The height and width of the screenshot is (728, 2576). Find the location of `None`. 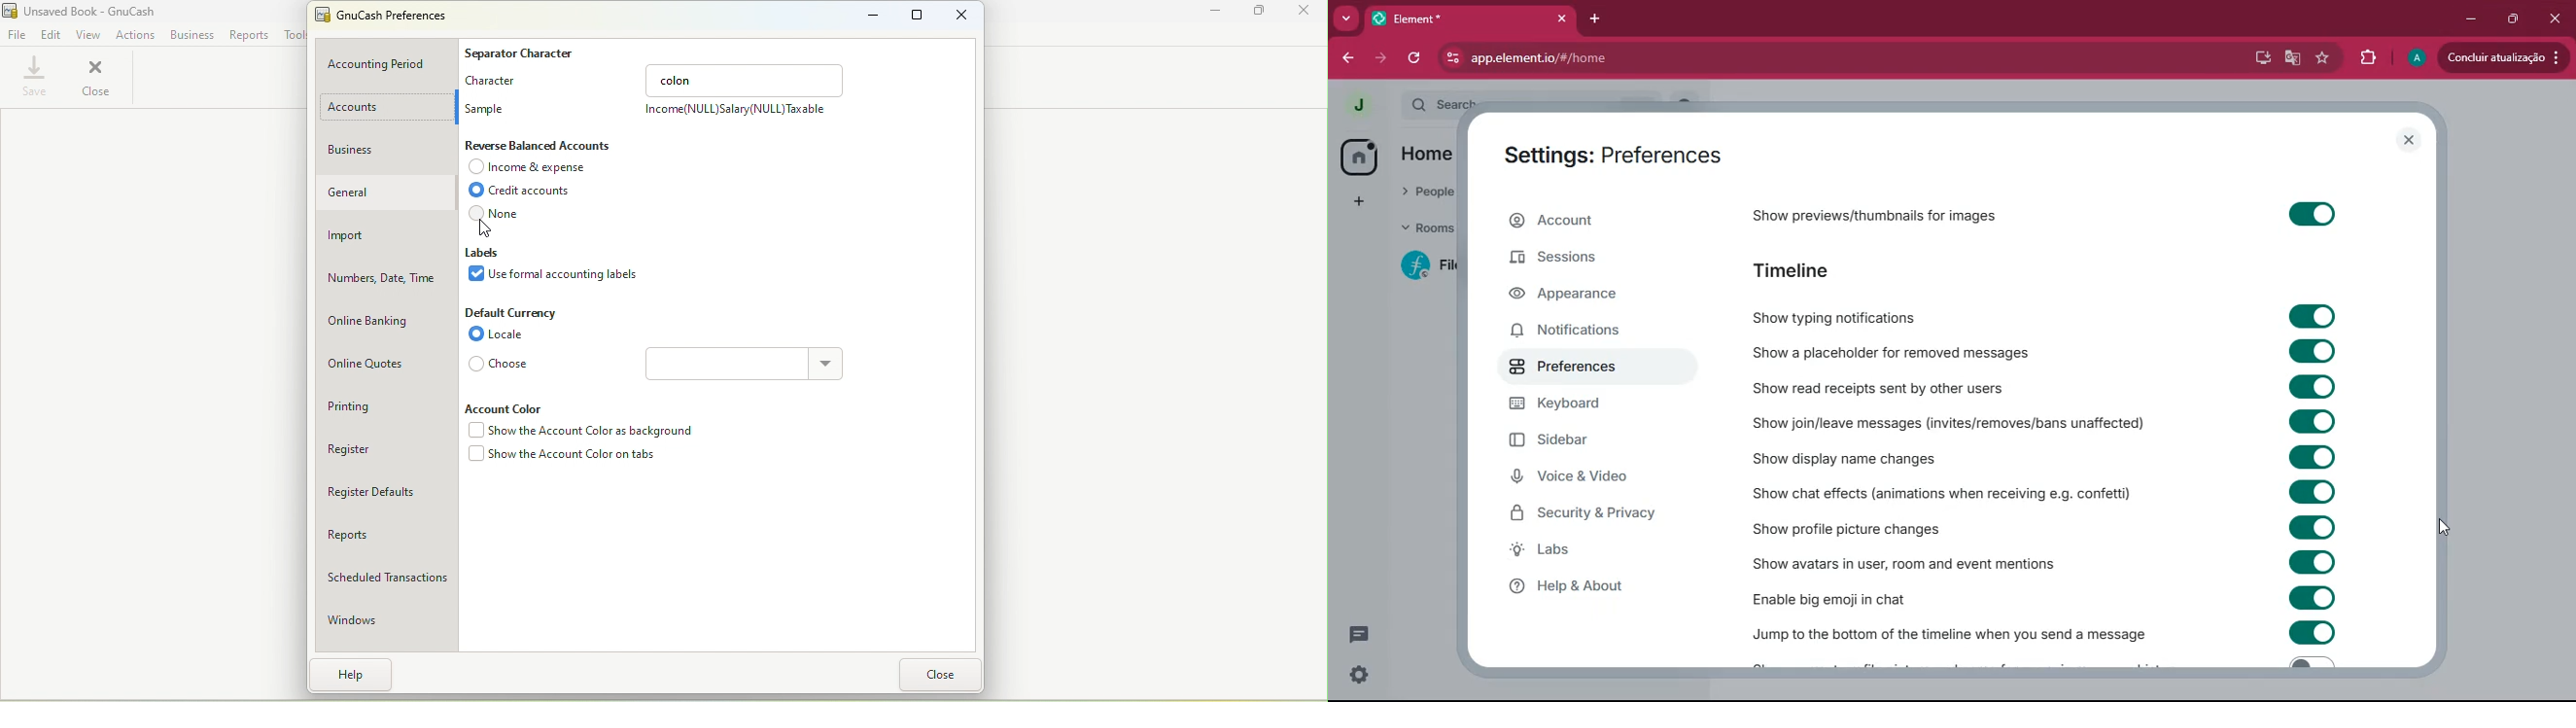

None is located at coordinates (496, 217).